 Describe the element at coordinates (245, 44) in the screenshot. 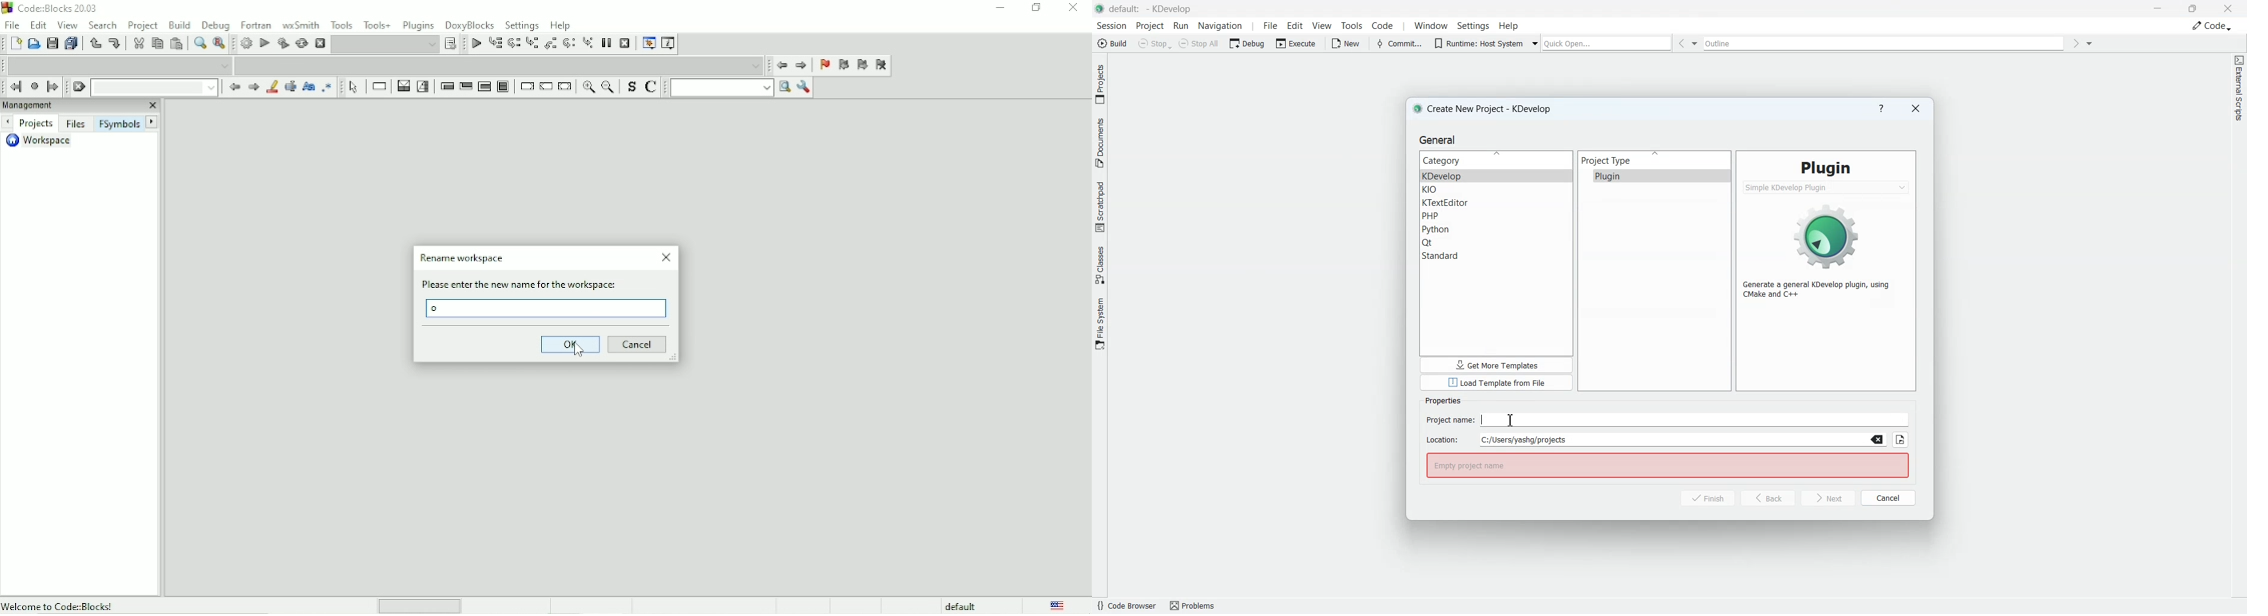

I see `Build` at that location.